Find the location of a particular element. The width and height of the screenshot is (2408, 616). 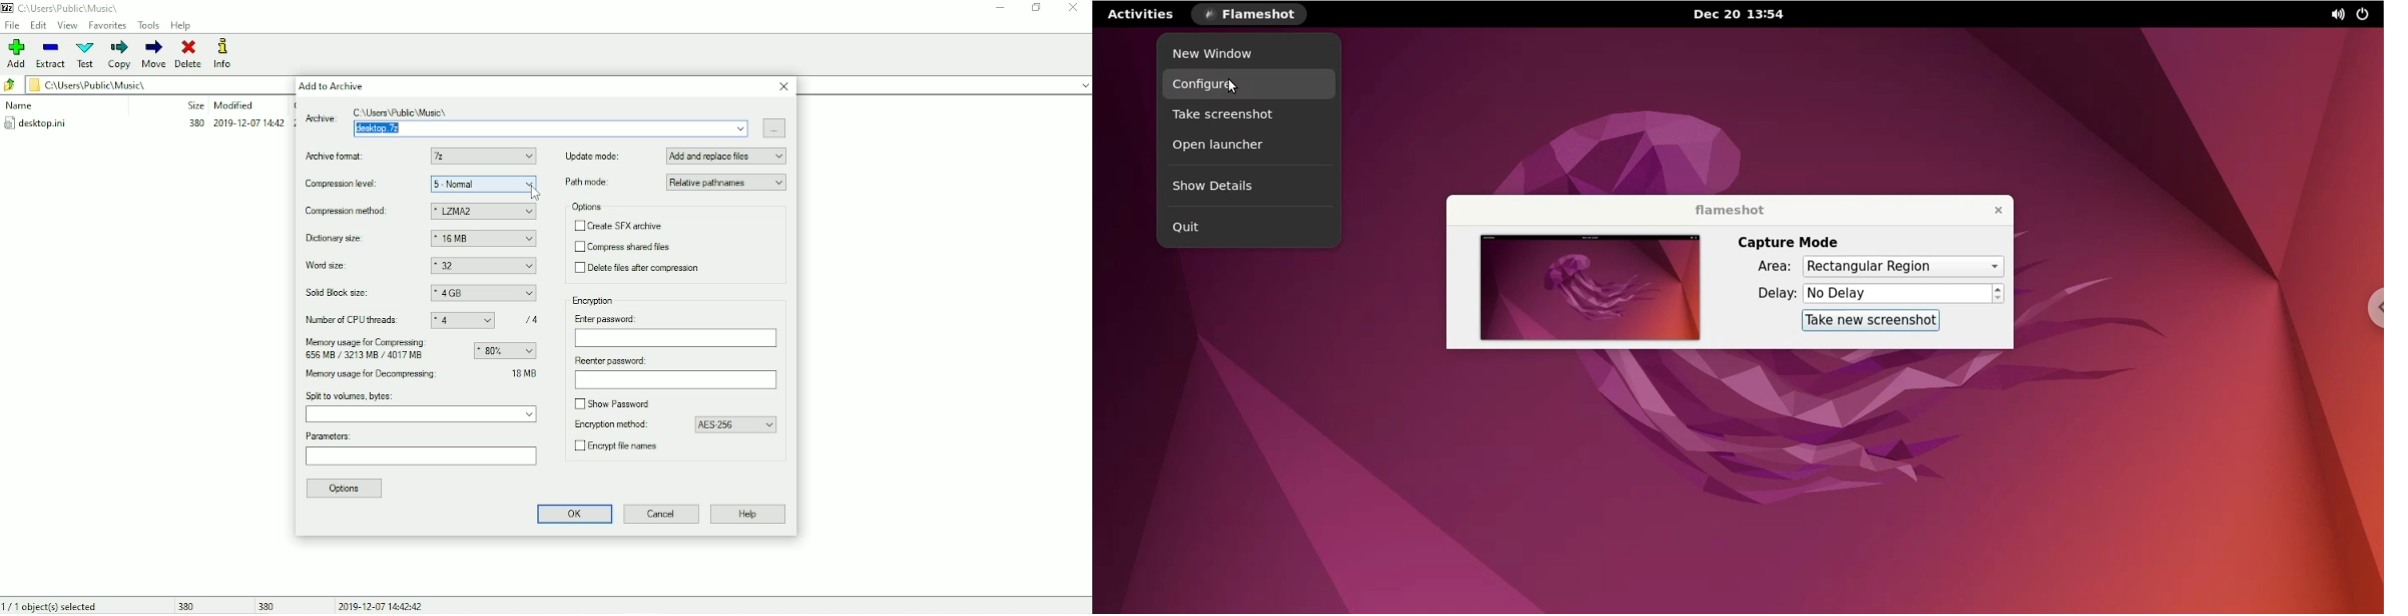

Browse is located at coordinates (775, 127).